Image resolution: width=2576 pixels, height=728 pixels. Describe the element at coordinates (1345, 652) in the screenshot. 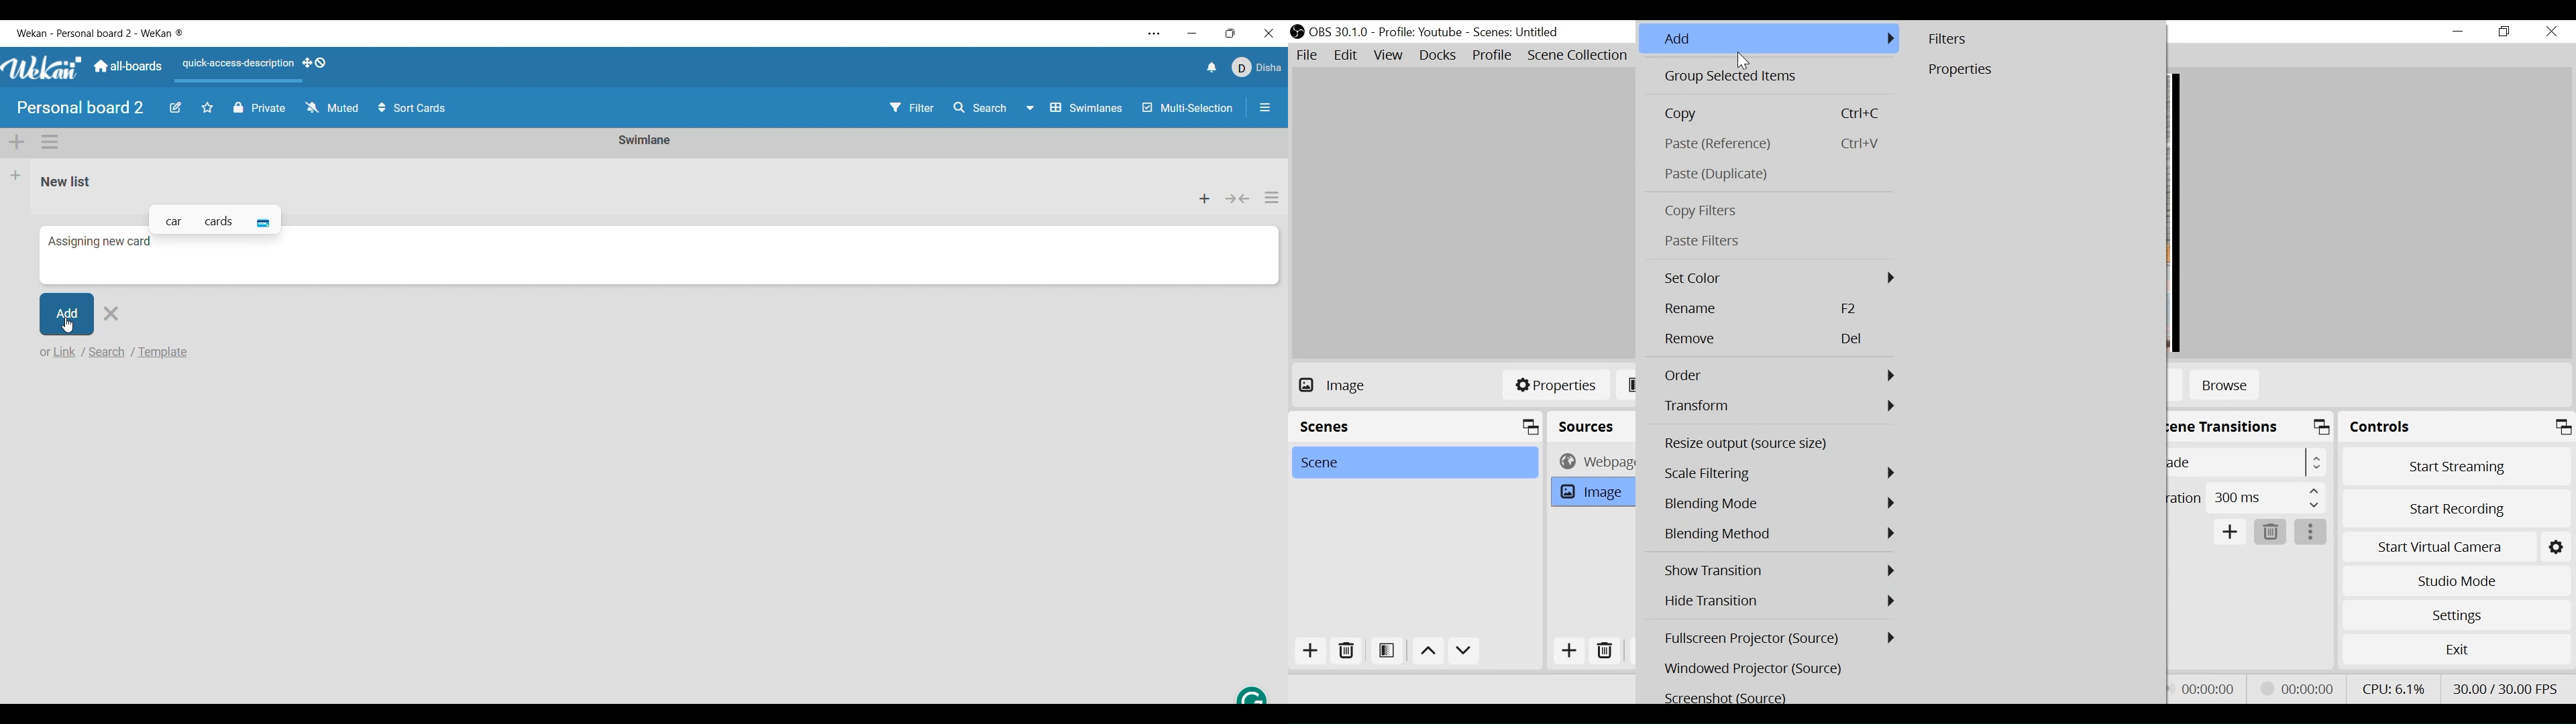

I see `Delete` at that location.